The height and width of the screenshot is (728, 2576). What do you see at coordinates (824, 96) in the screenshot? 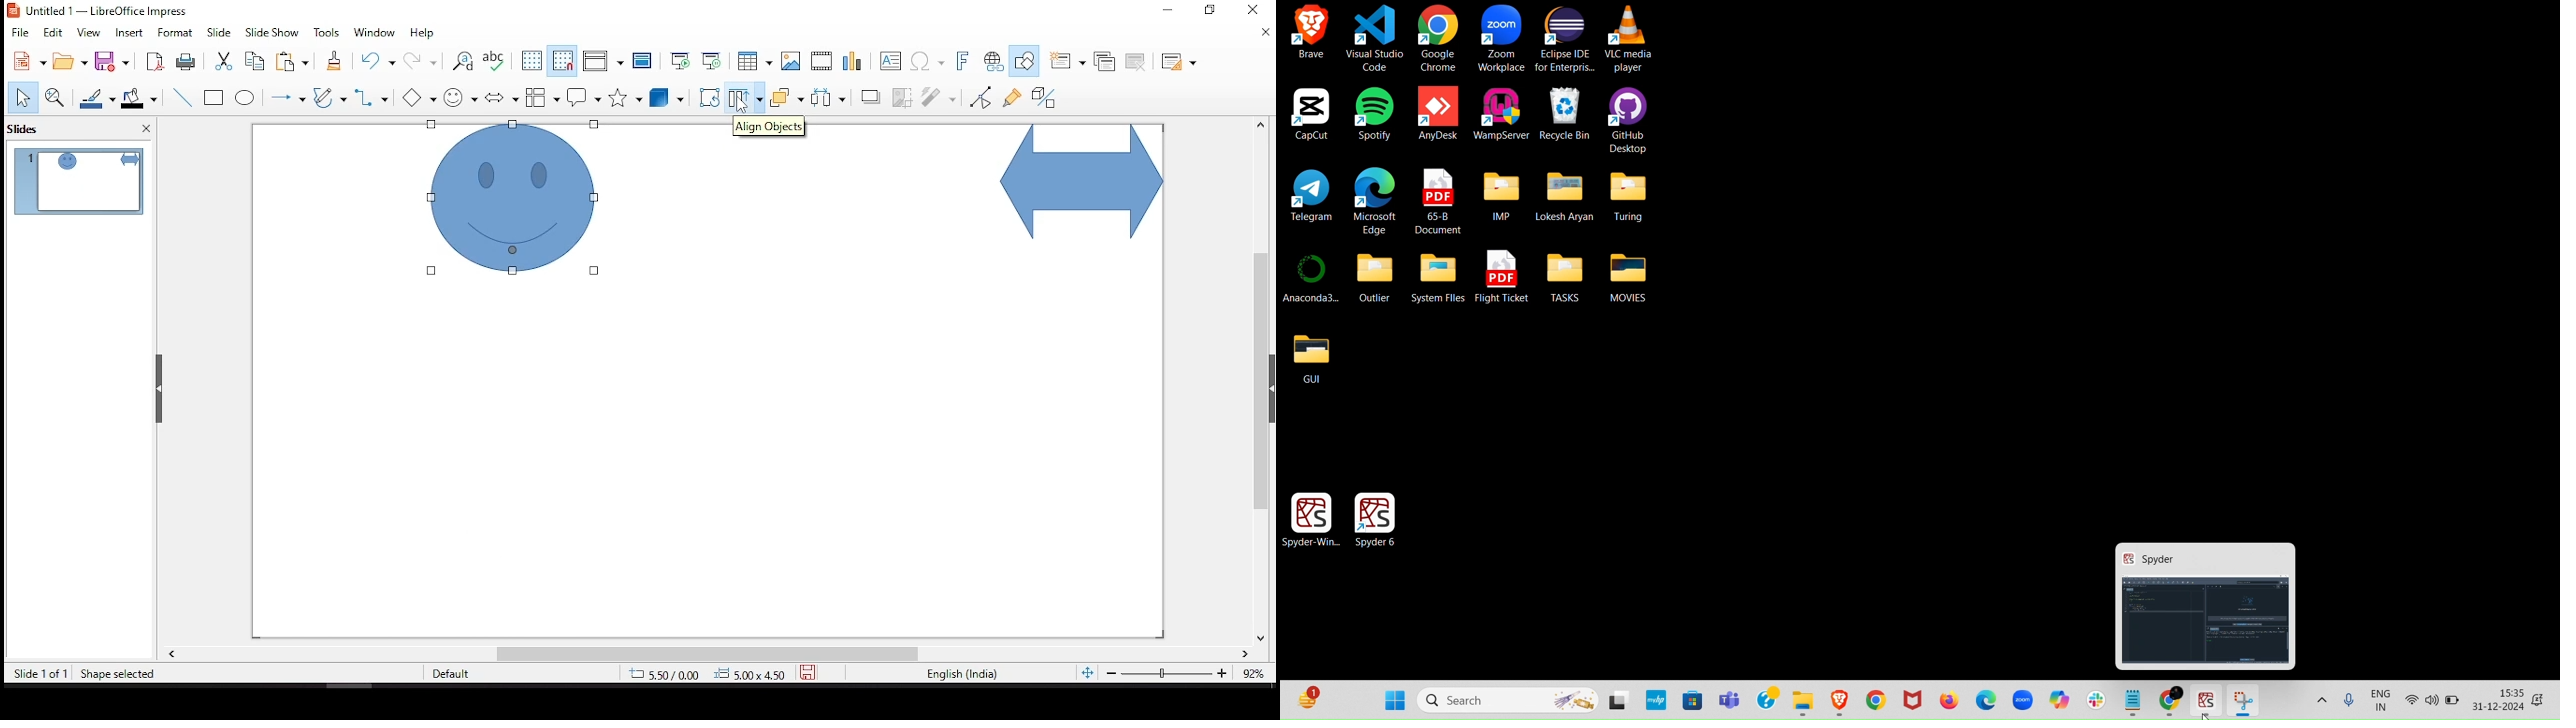
I see `distribute` at bounding box center [824, 96].